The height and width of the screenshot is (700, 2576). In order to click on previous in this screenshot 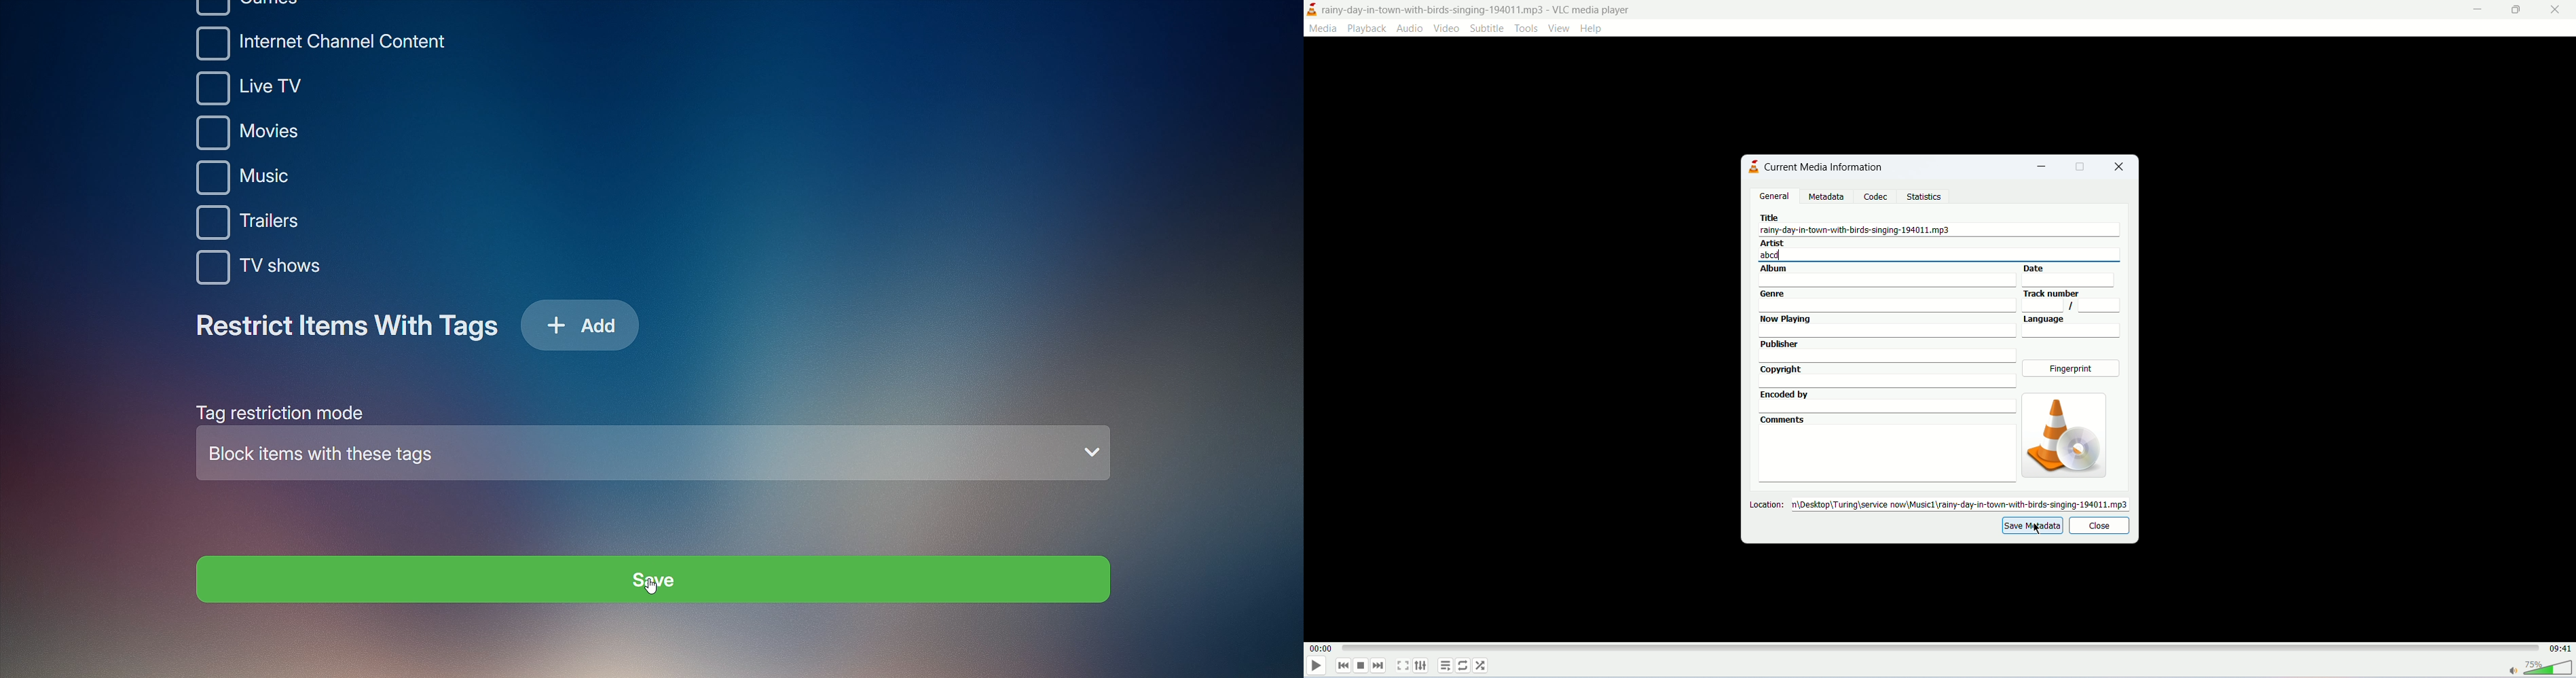, I will do `click(1341, 665)`.